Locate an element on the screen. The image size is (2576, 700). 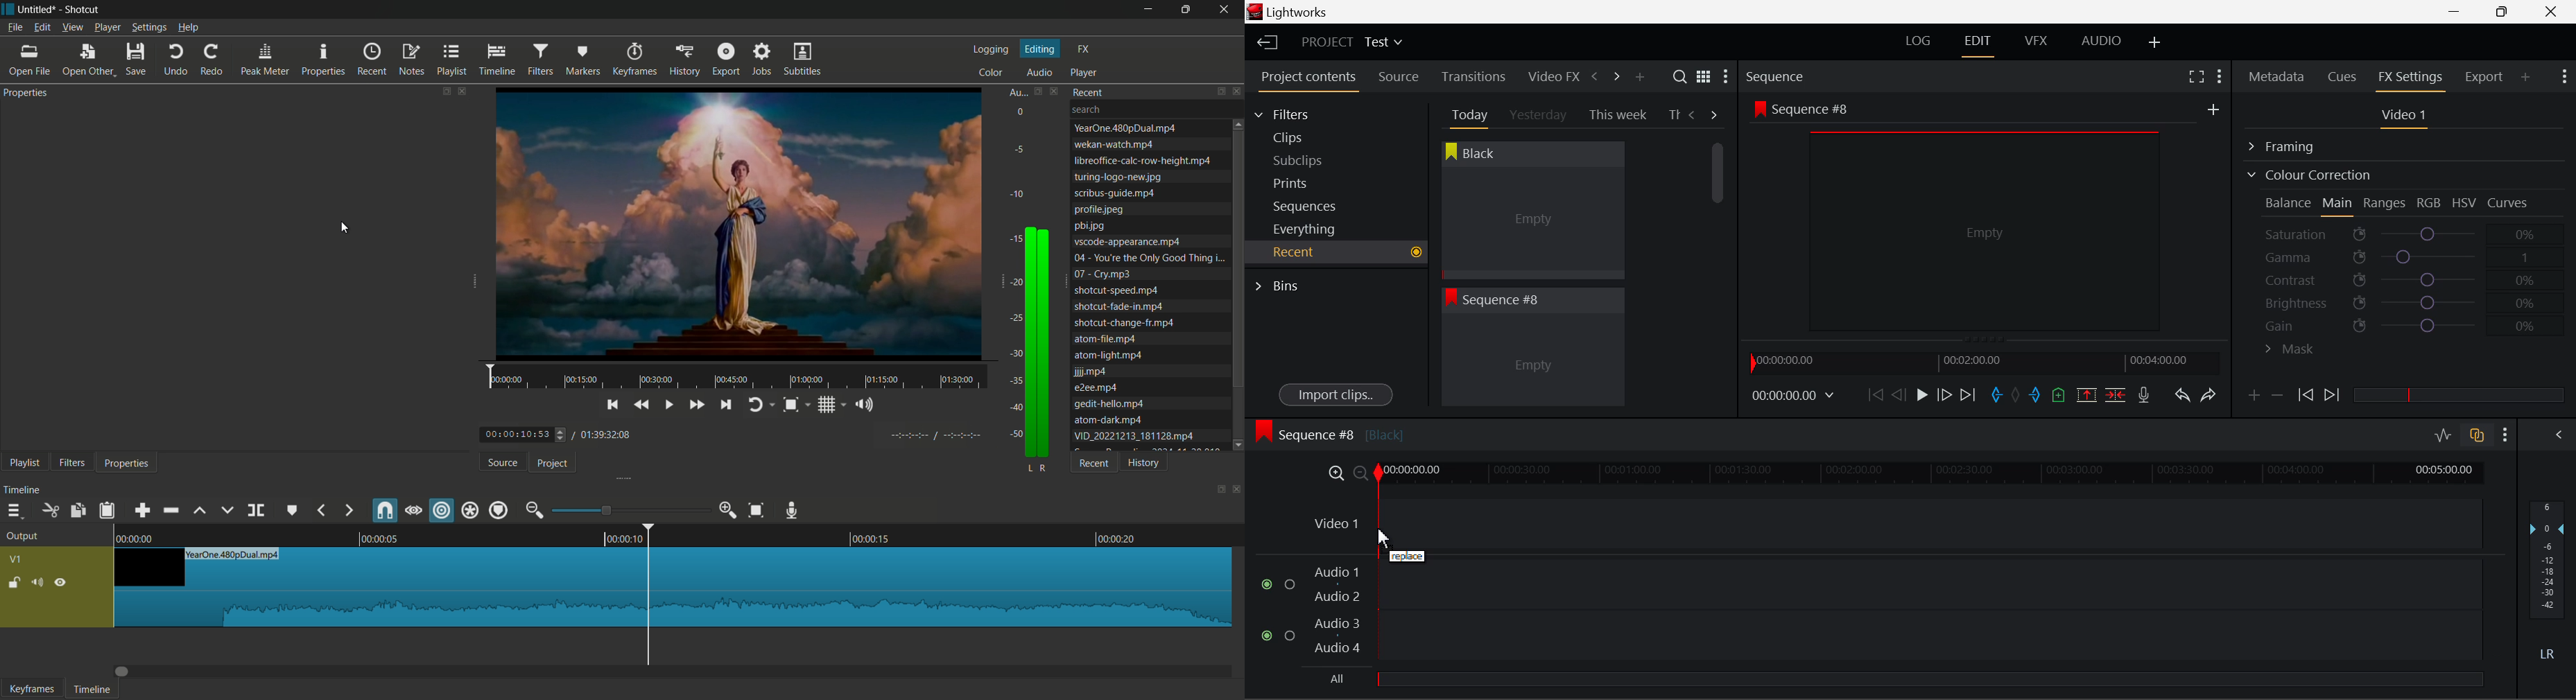
Balance Section is located at coordinates (2290, 202).